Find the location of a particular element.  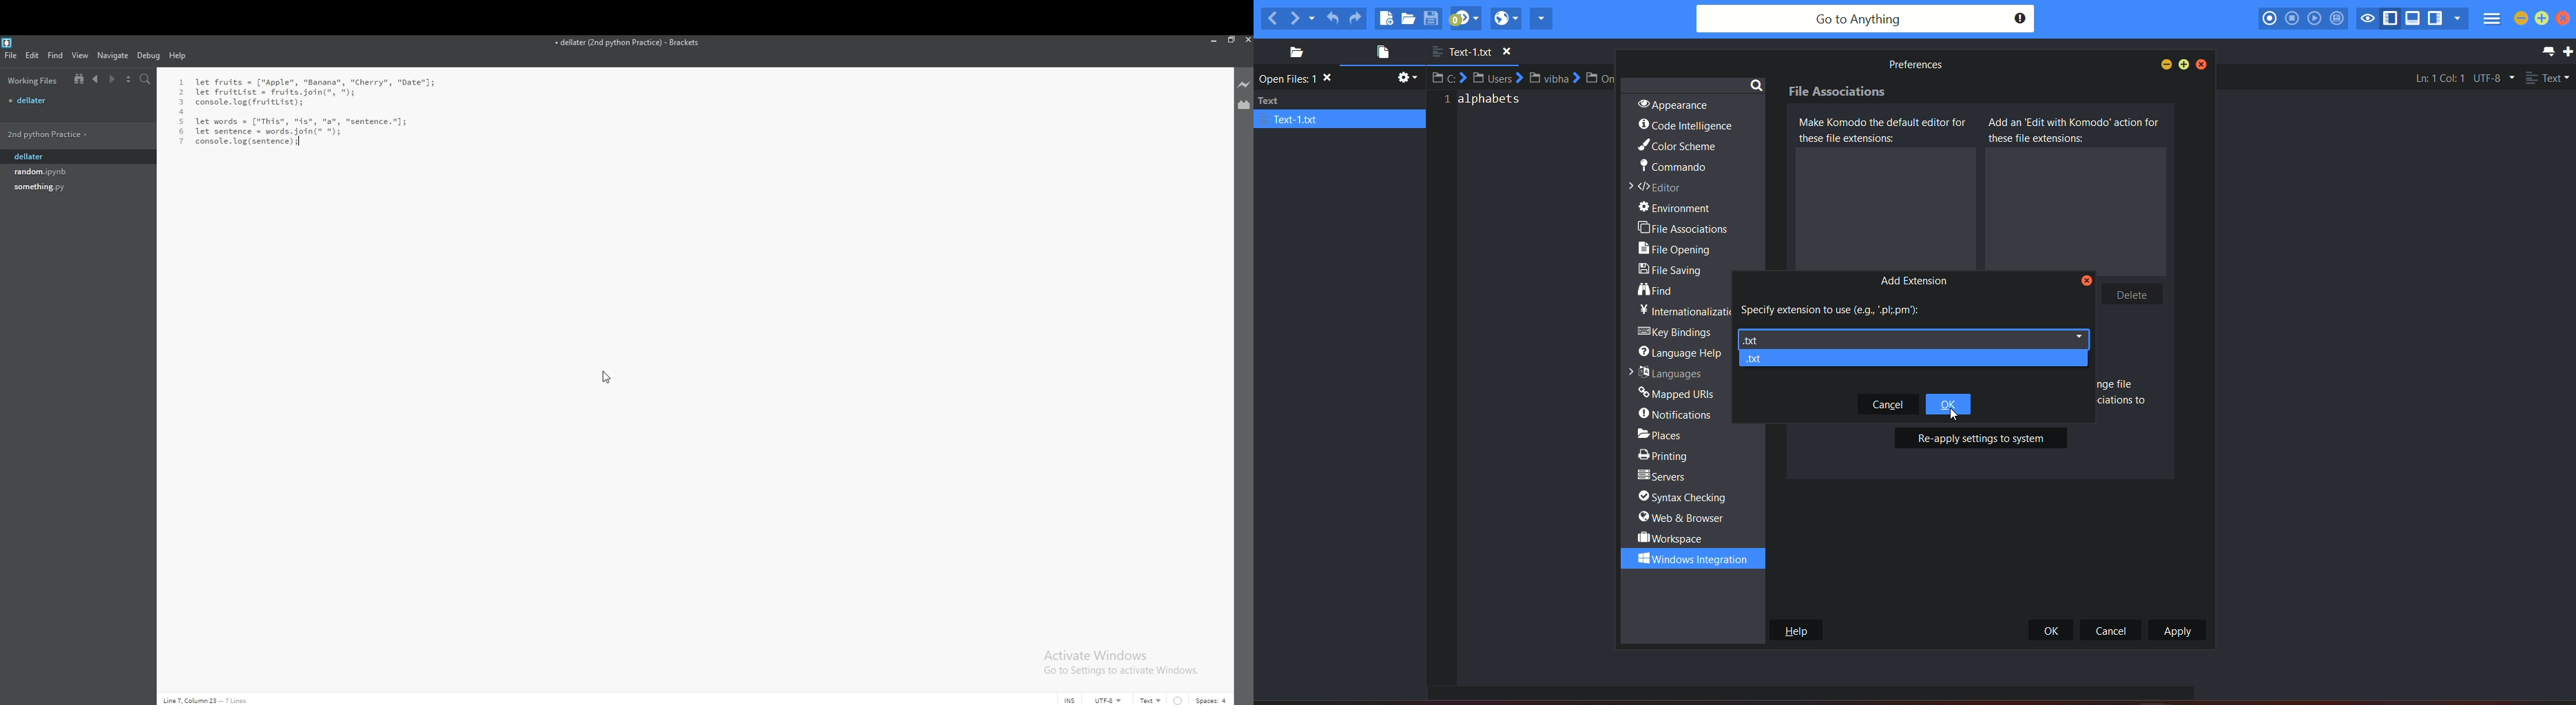

maximize is located at coordinates (2185, 64).